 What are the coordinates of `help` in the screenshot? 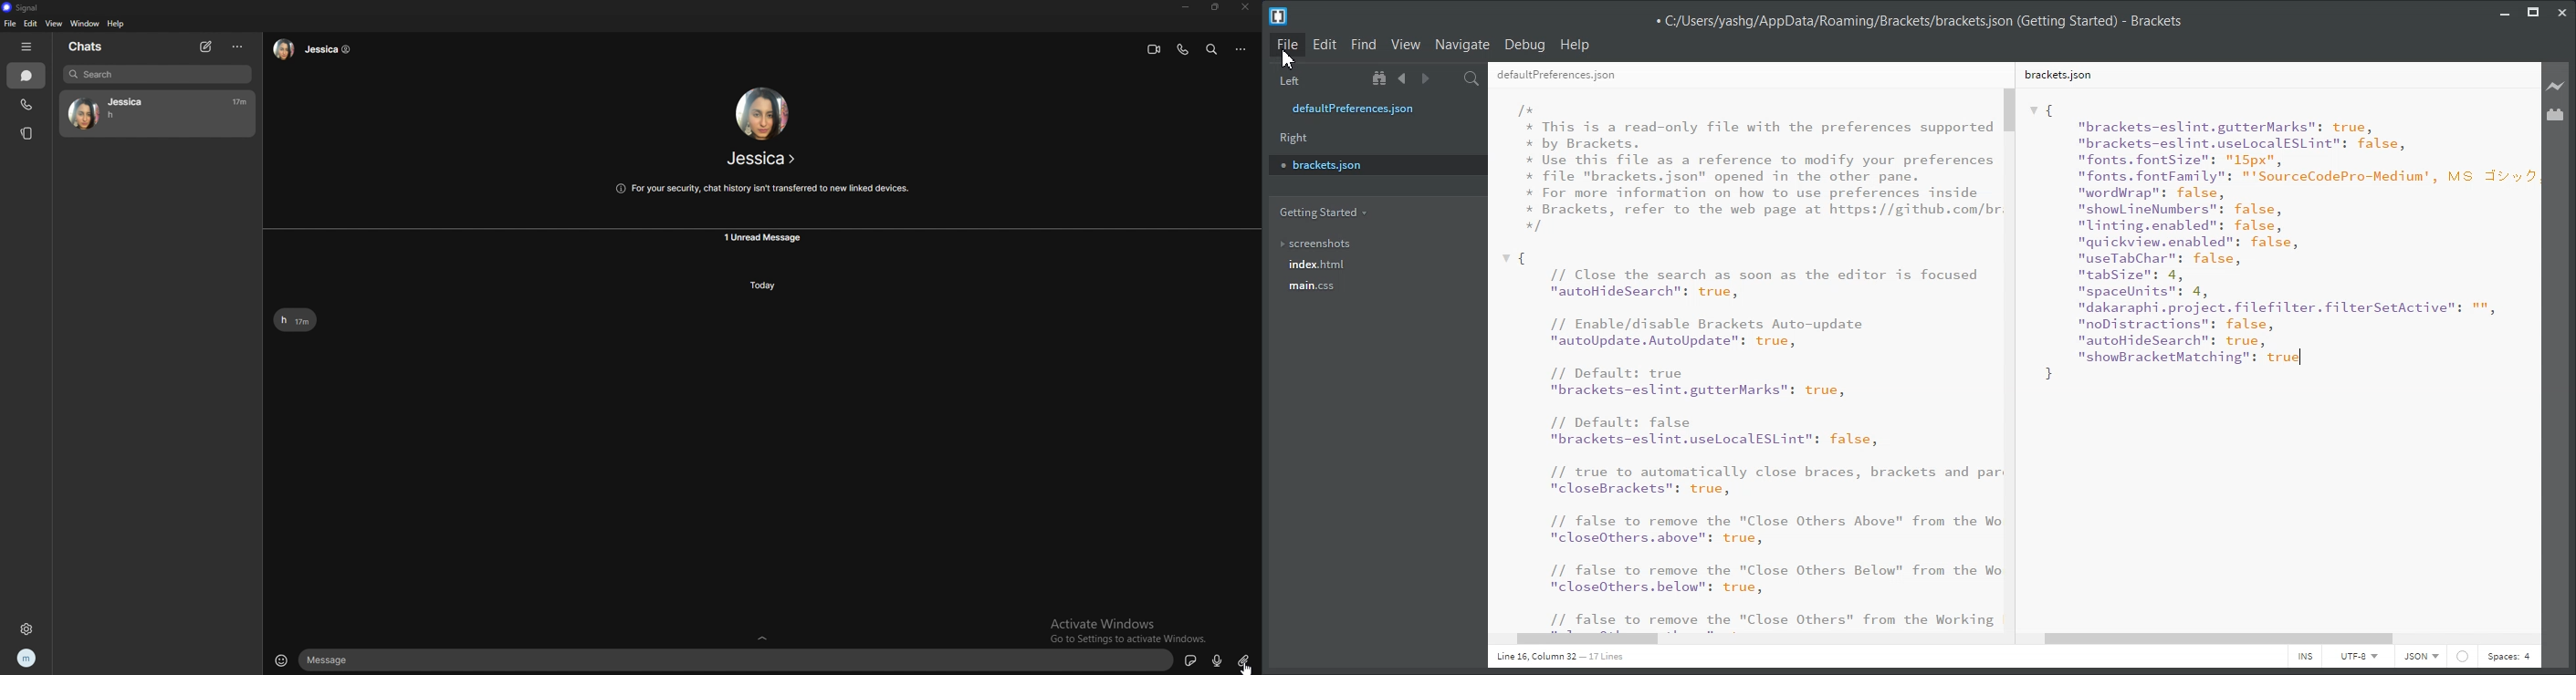 It's located at (116, 24).